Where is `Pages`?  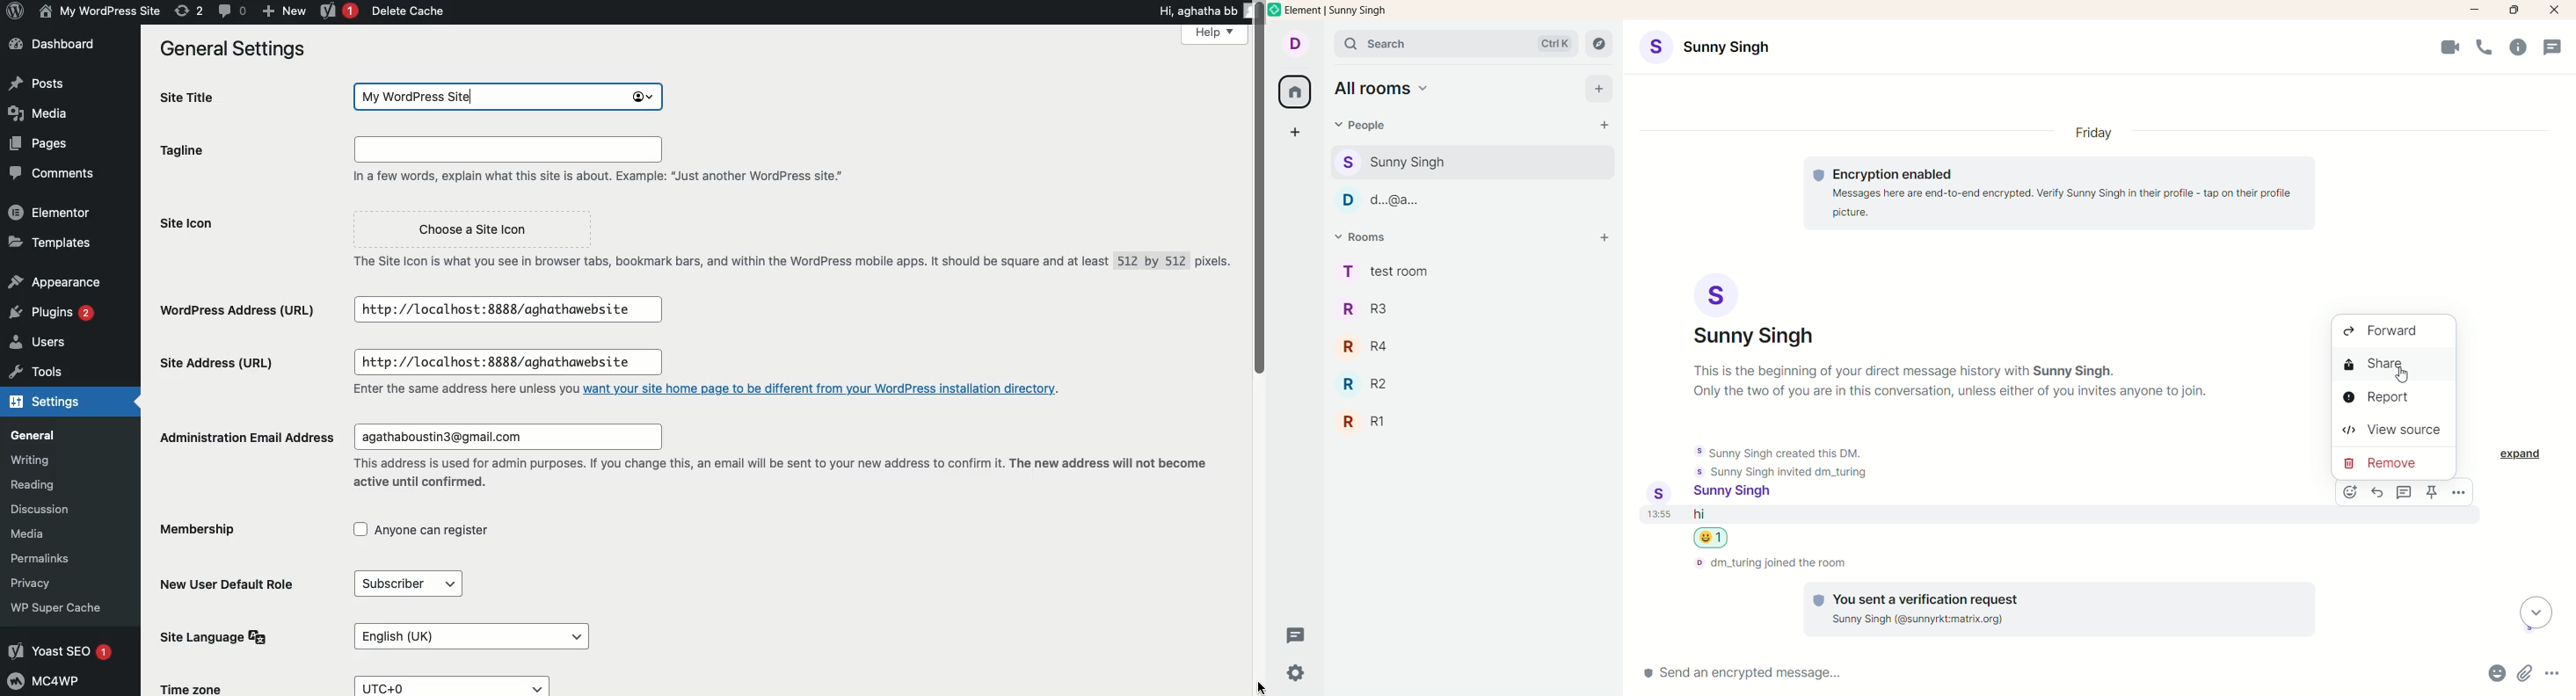
Pages is located at coordinates (40, 143).